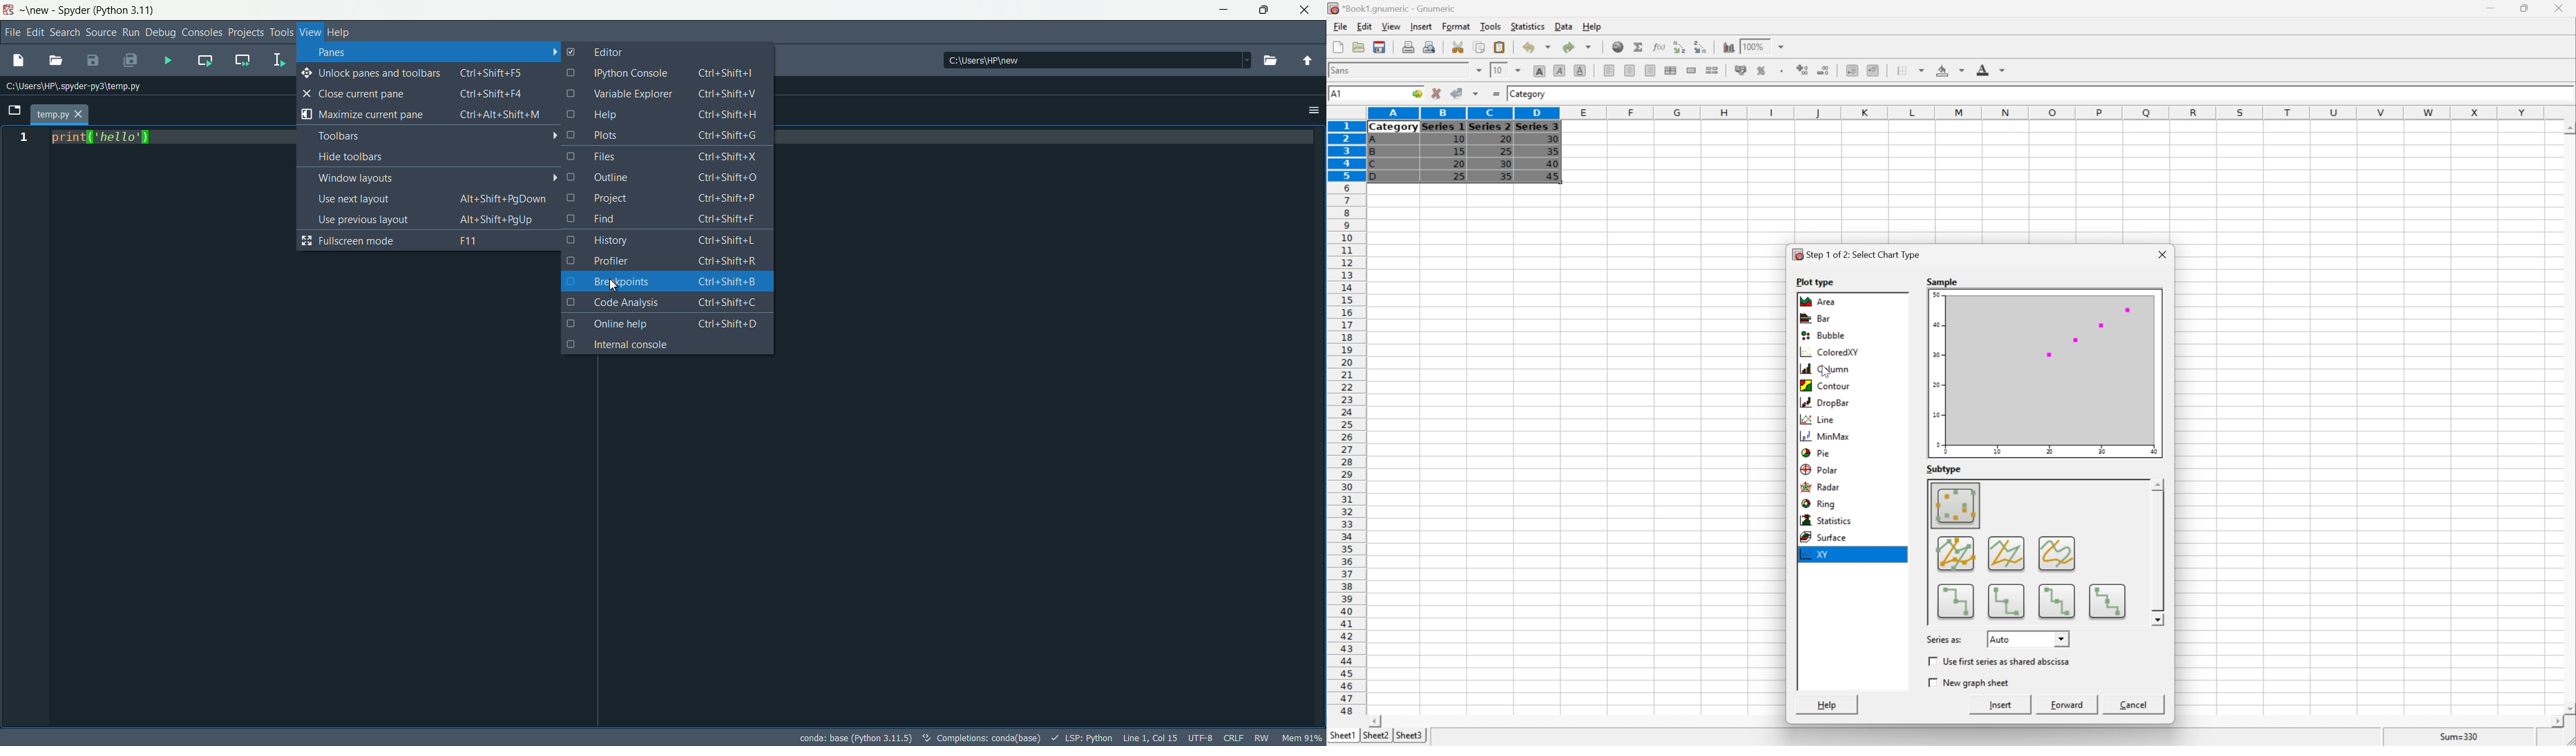 This screenshot has height=756, width=2576. What do you see at coordinates (1506, 176) in the screenshot?
I see `35` at bounding box center [1506, 176].